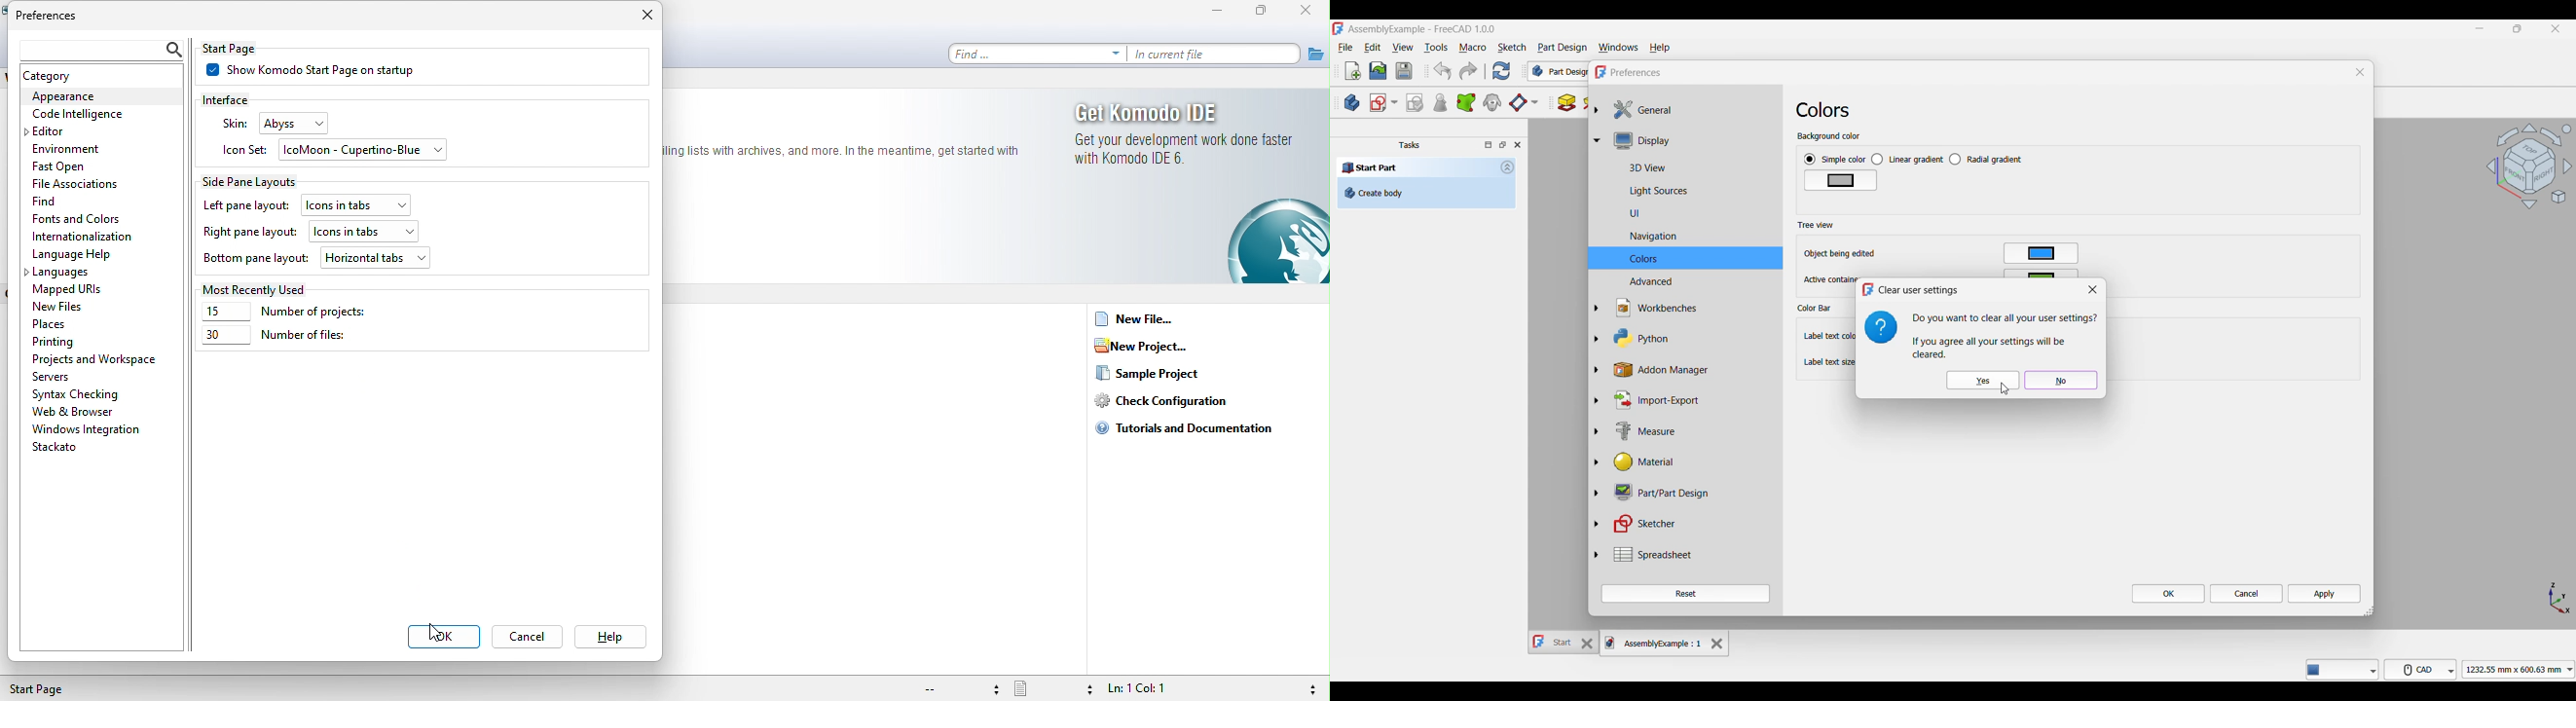 The image size is (2576, 728). Describe the element at coordinates (1633, 338) in the screenshot. I see `Python` at that location.